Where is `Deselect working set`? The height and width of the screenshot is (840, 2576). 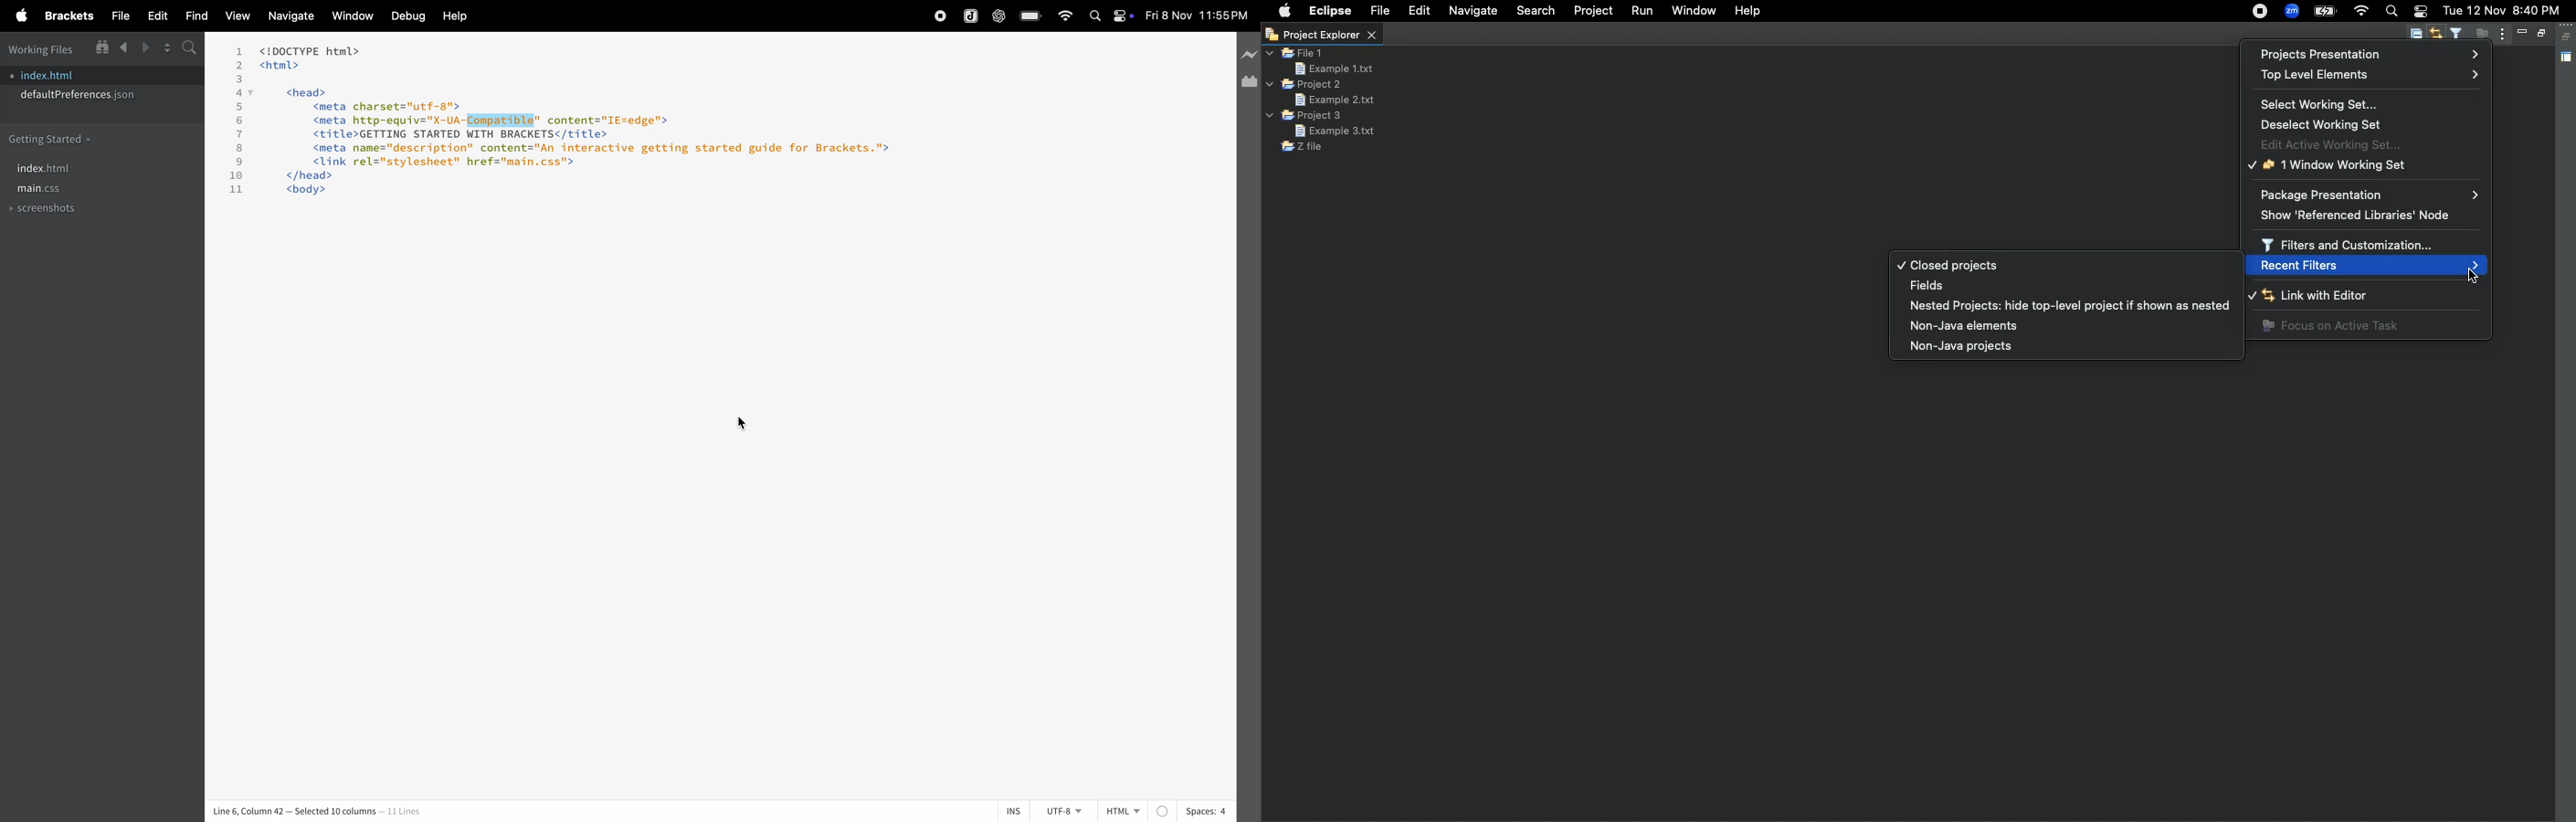 Deselect working set is located at coordinates (2329, 124).